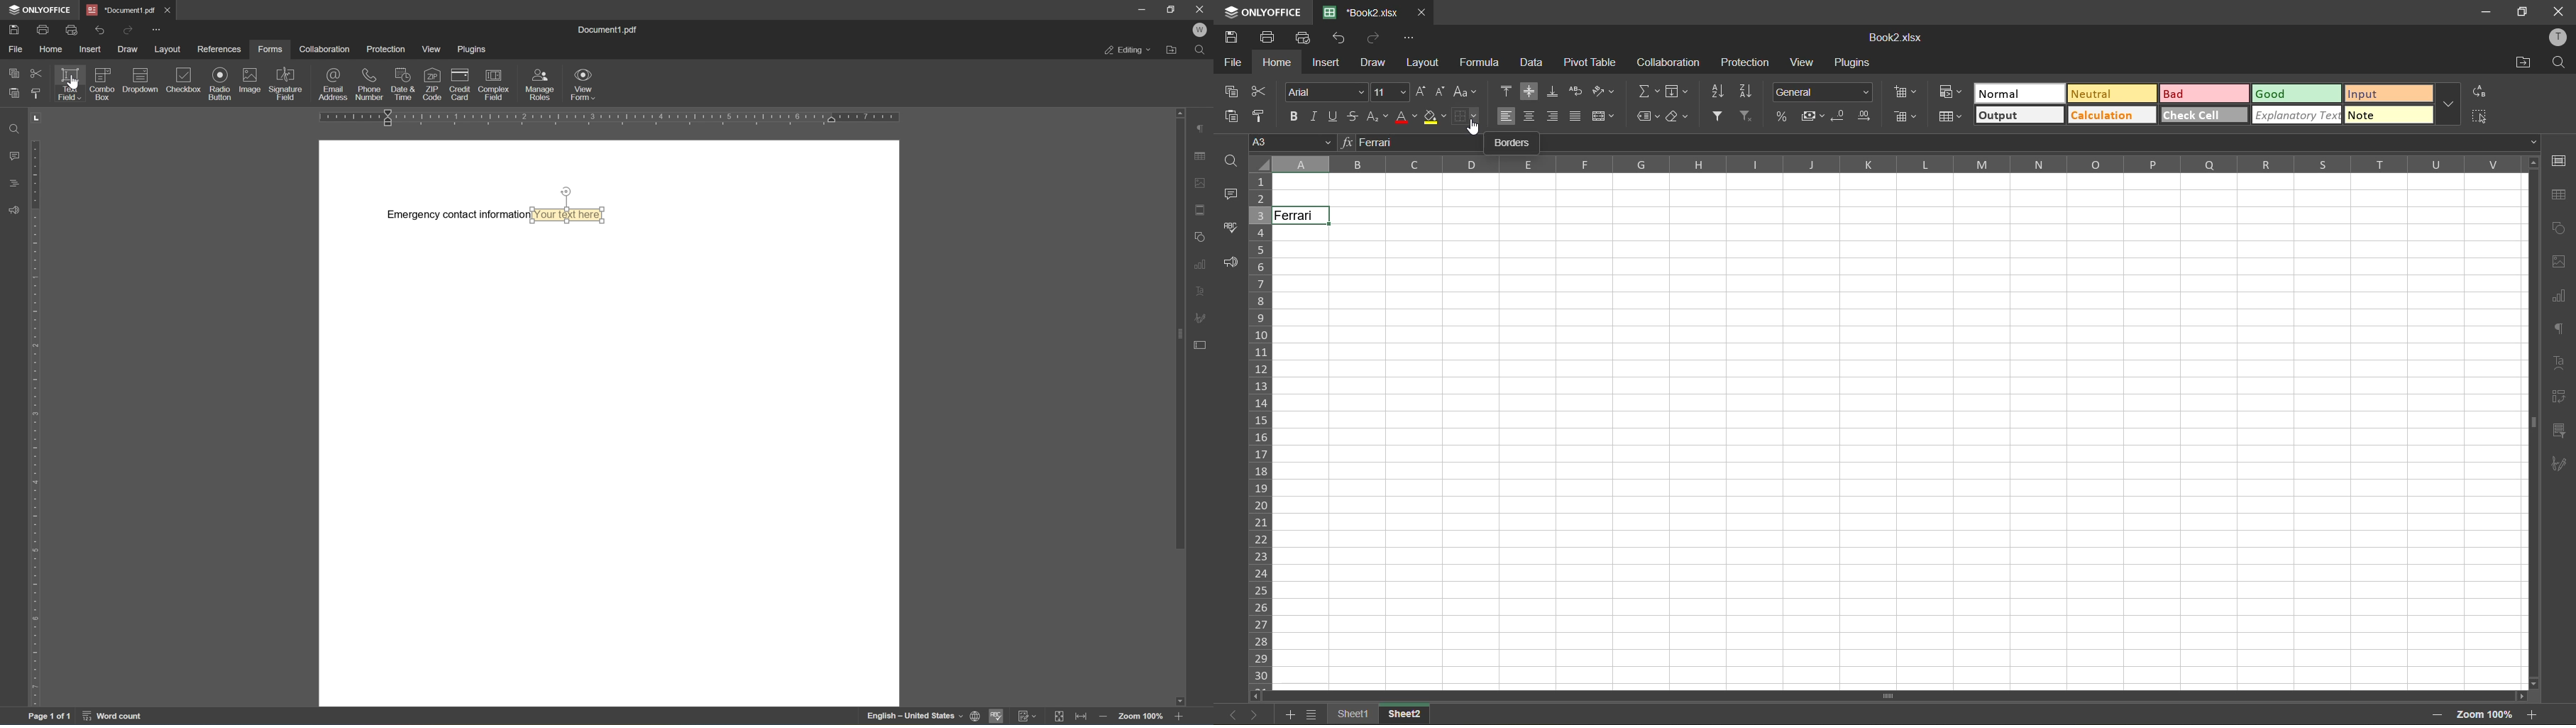 The image size is (2576, 728). What do you see at coordinates (1334, 117) in the screenshot?
I see `underline` at bounding box center [1334, 117].